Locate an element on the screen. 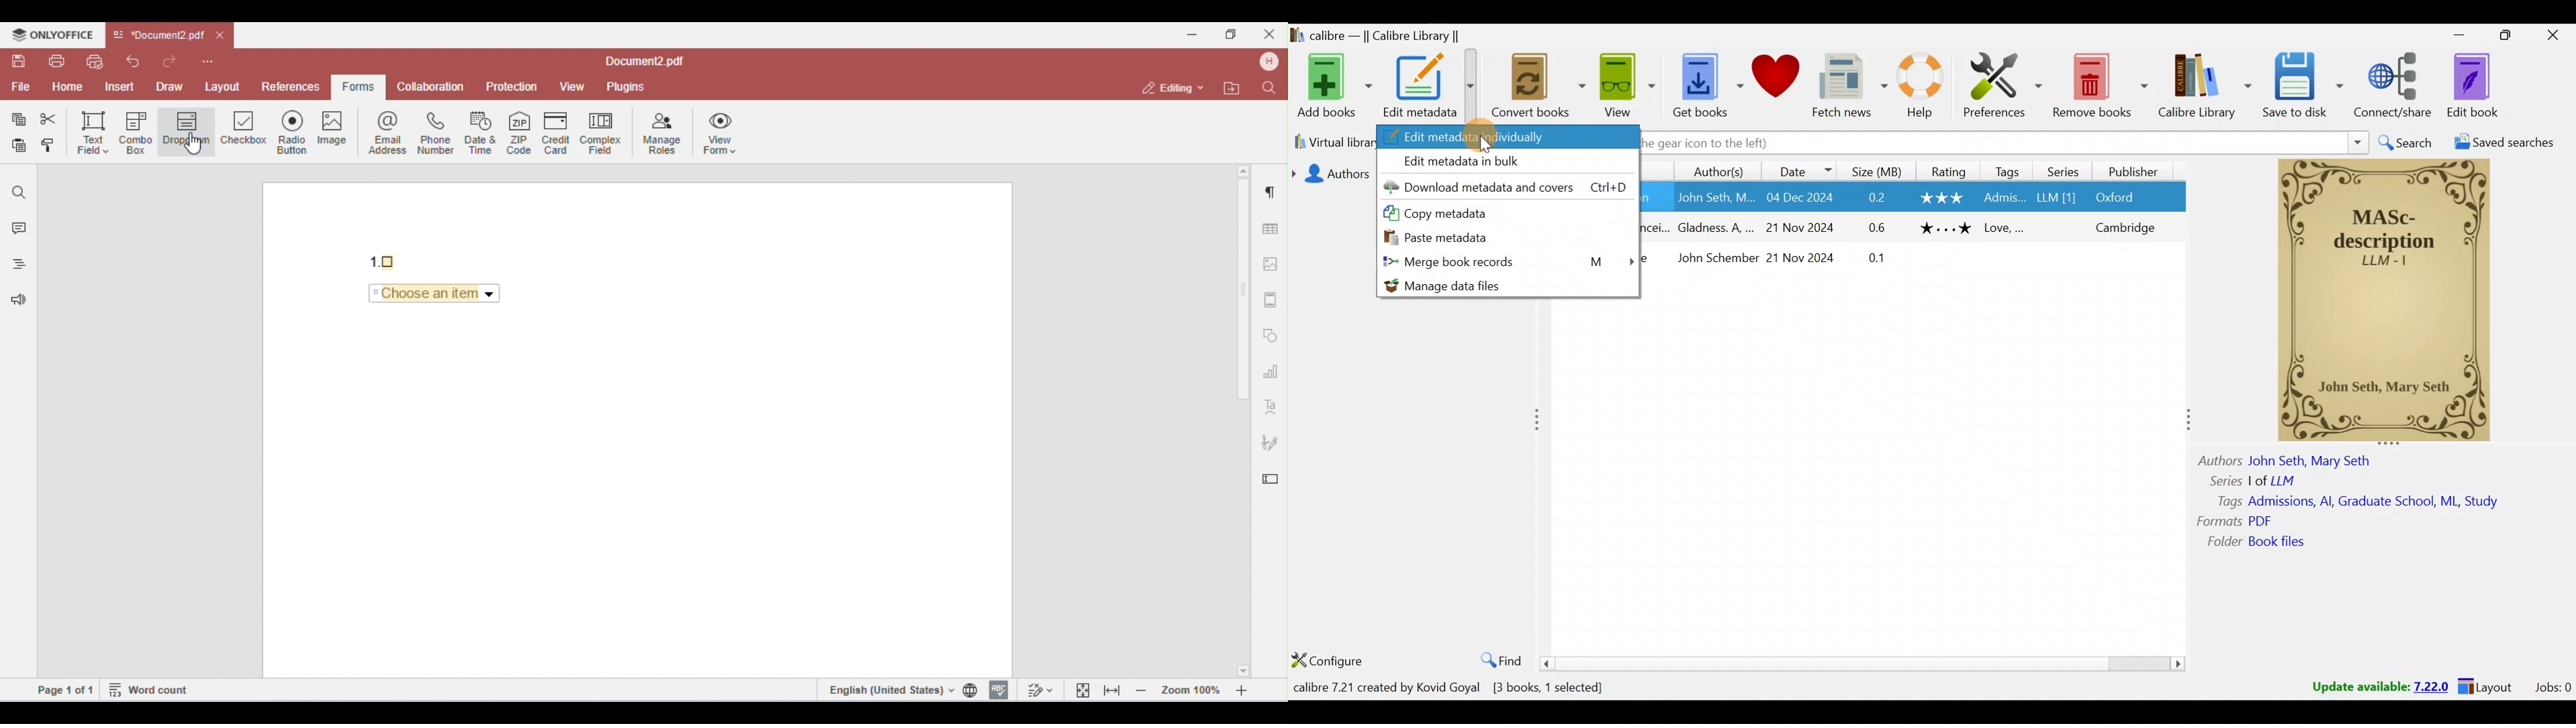 The height and width of the screenshot is (728, 2576). Edit metadata in bulk is located at coordinates (1509, 162).